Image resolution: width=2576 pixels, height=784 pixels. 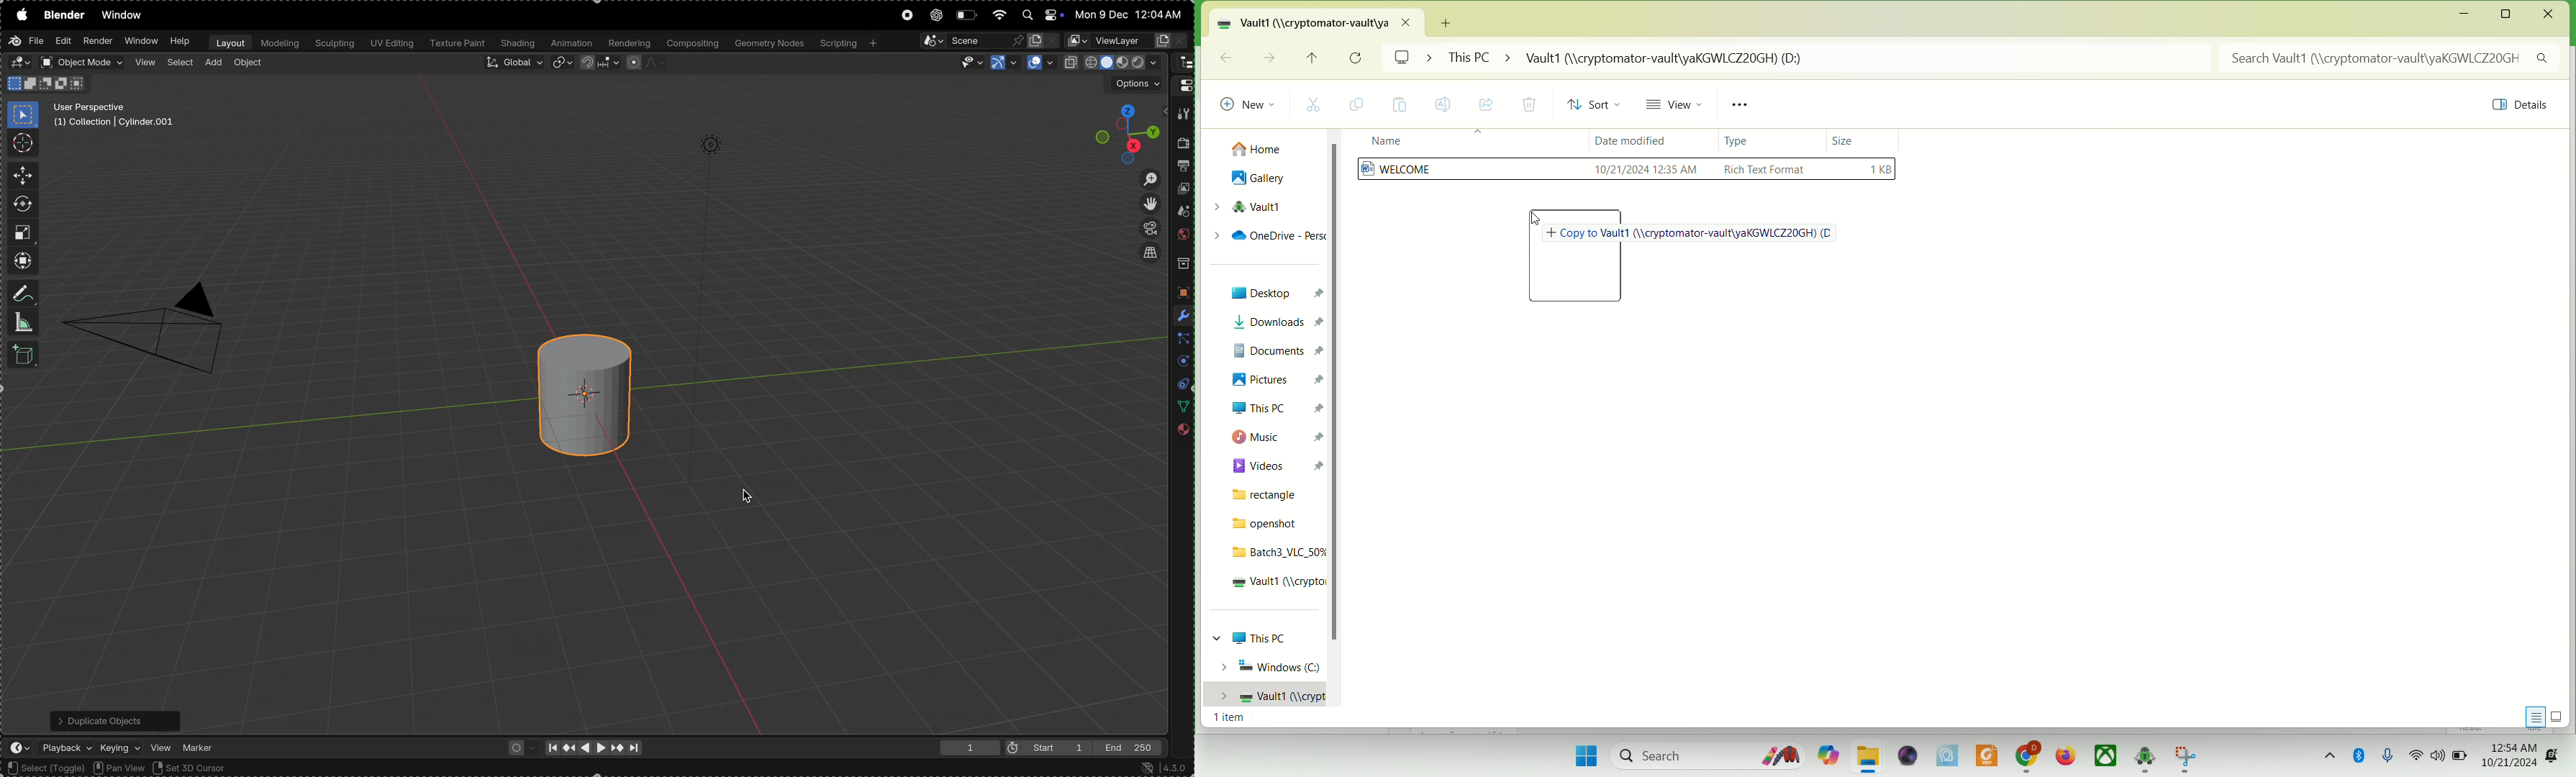 What do you see at coordinates (334, 44) in the screenshot?
I see `Sculptiing` at bounding box center [334, 44].